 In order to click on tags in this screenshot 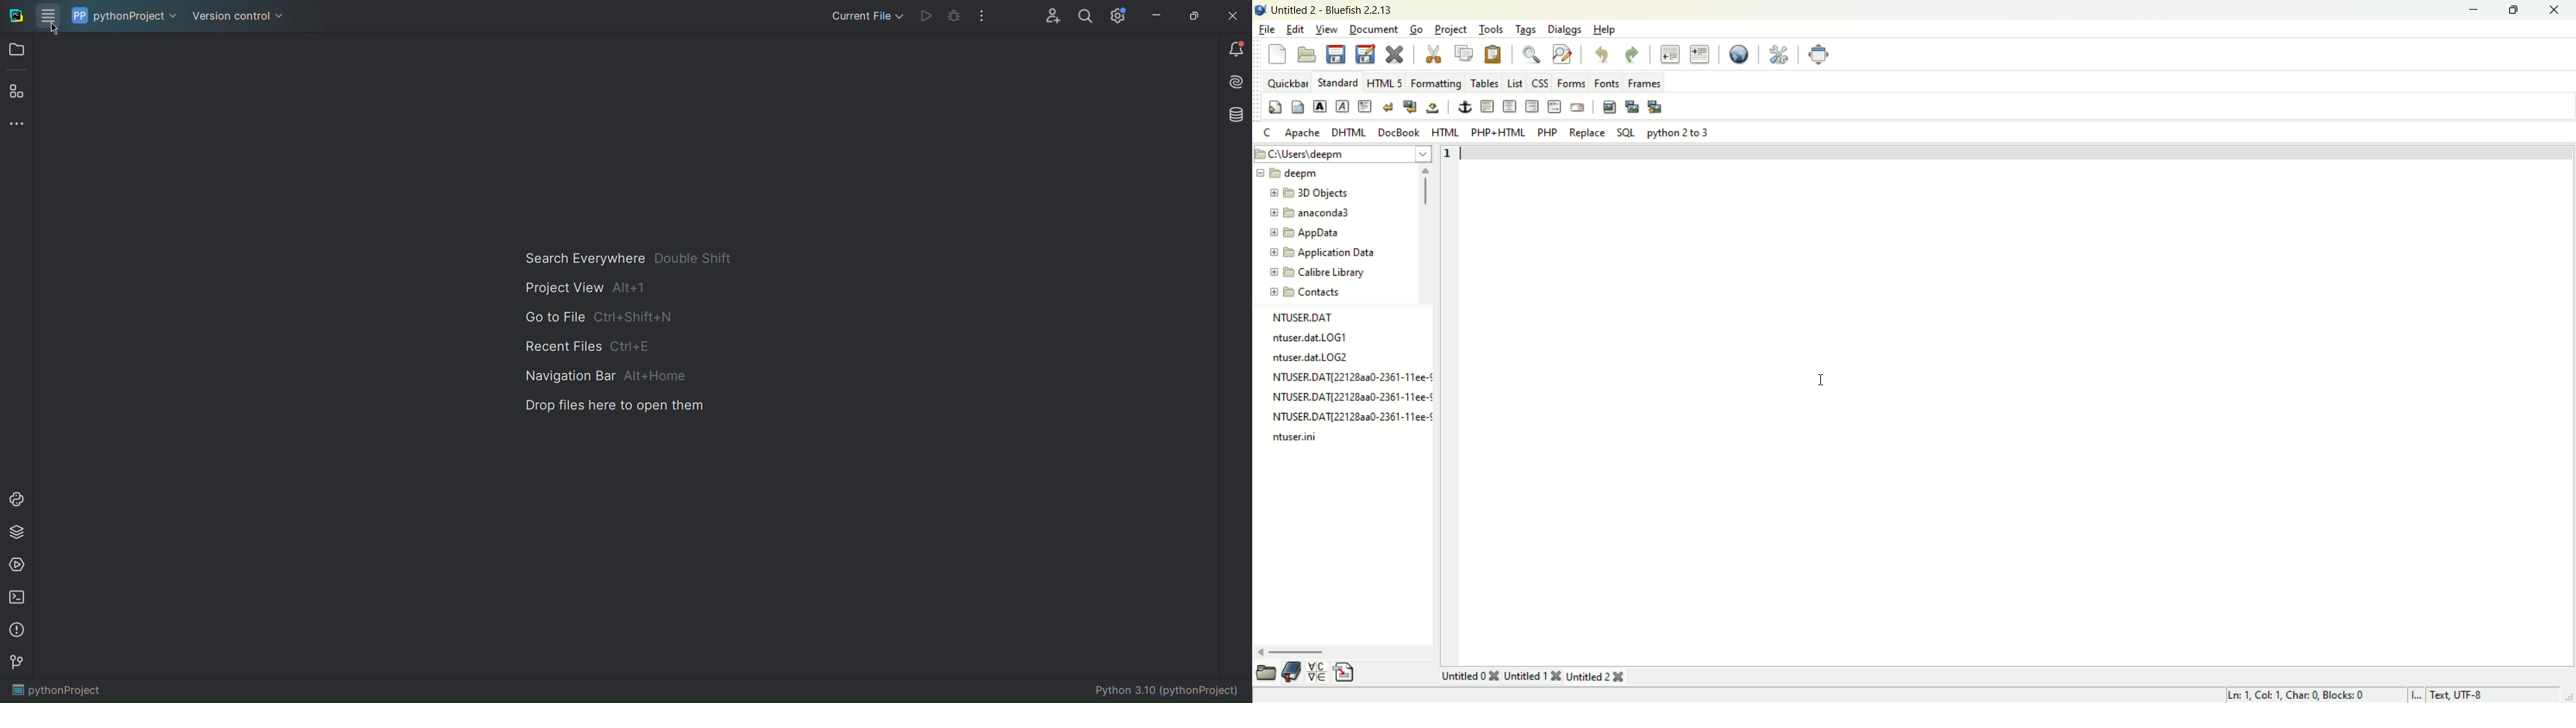, I will do `click(1526, 30)`.